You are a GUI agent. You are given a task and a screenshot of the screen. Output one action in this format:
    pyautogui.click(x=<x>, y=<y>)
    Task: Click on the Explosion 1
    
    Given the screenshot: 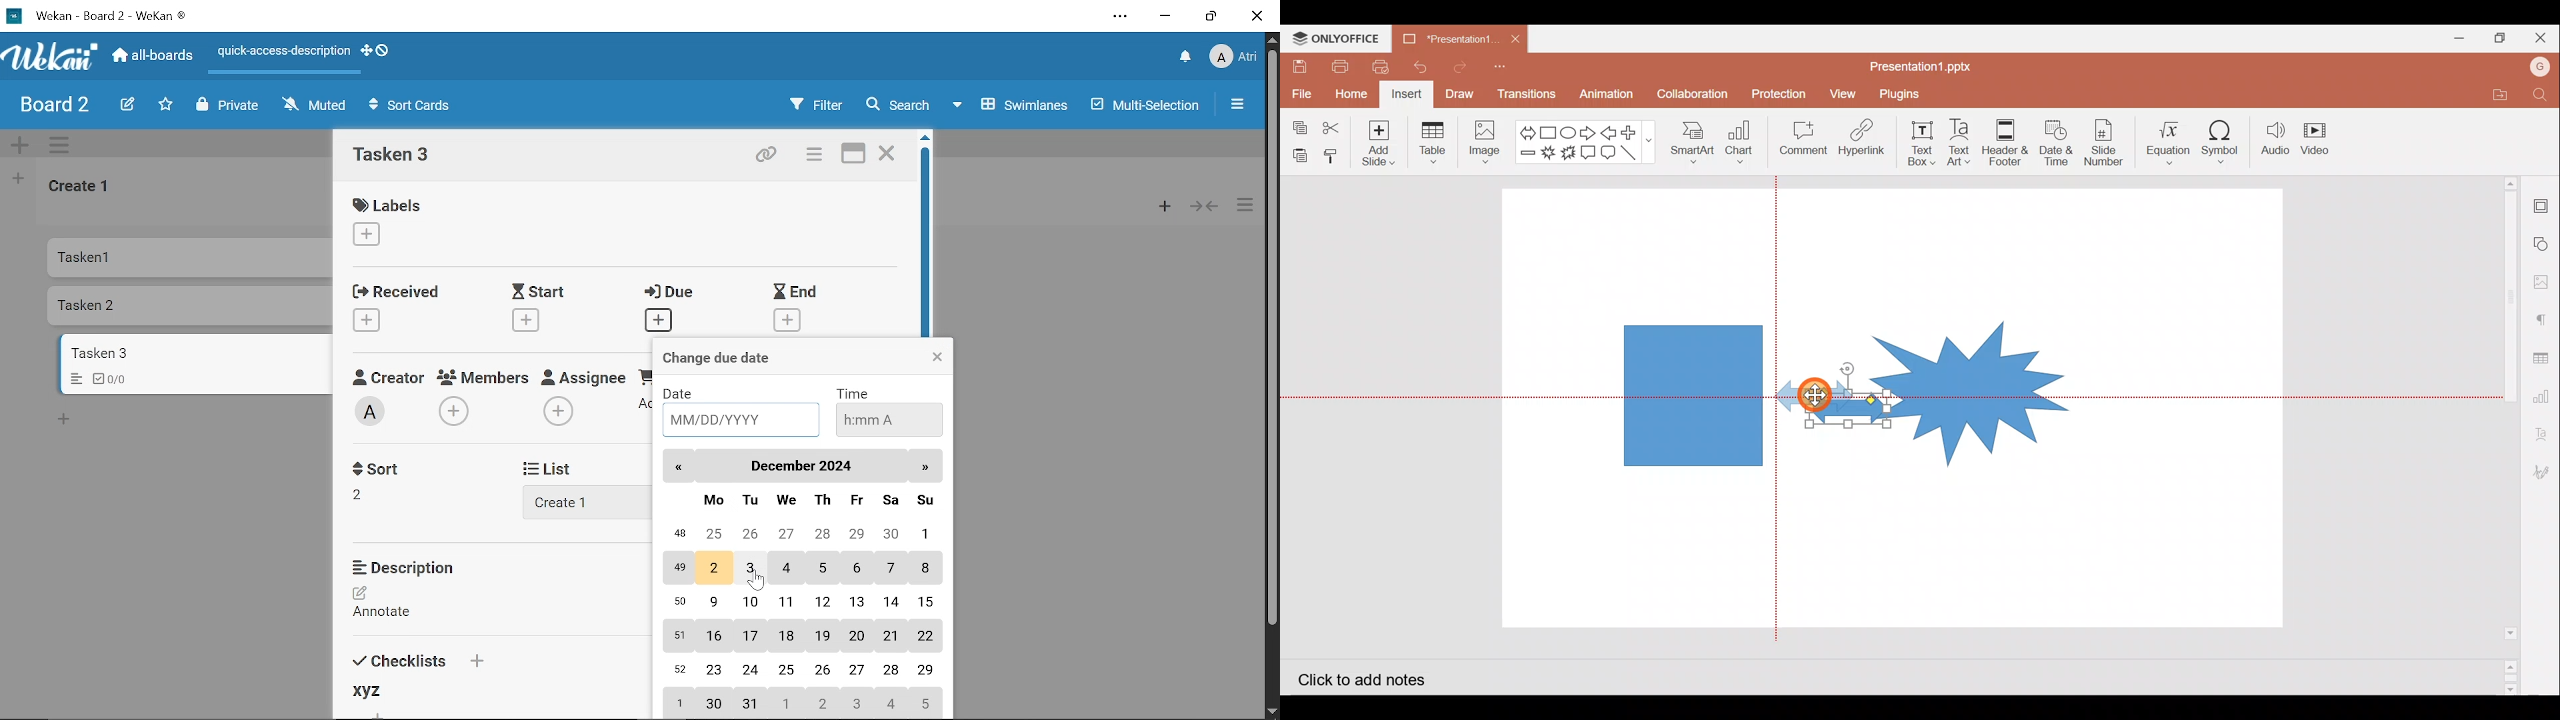 What is the action you would take?
    pyautogui.click(x=1548, y=153)
    